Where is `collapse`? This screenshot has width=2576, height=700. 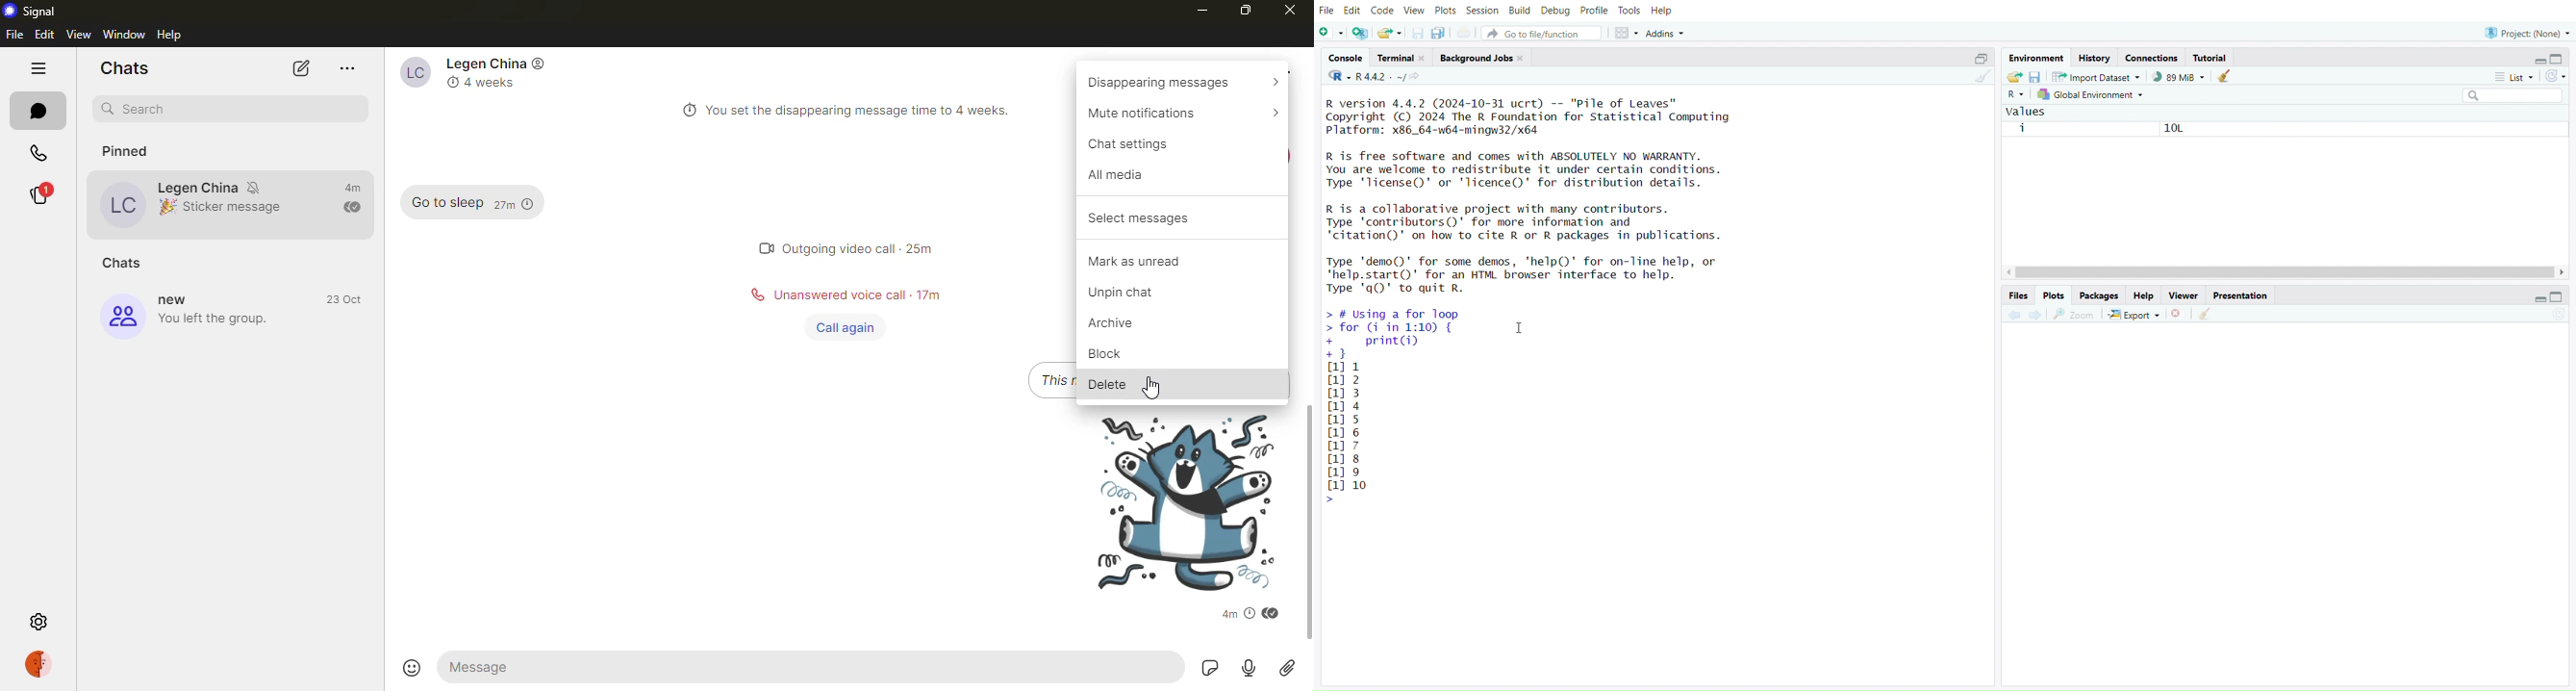
collapse is located at coordinates (2562, 58).